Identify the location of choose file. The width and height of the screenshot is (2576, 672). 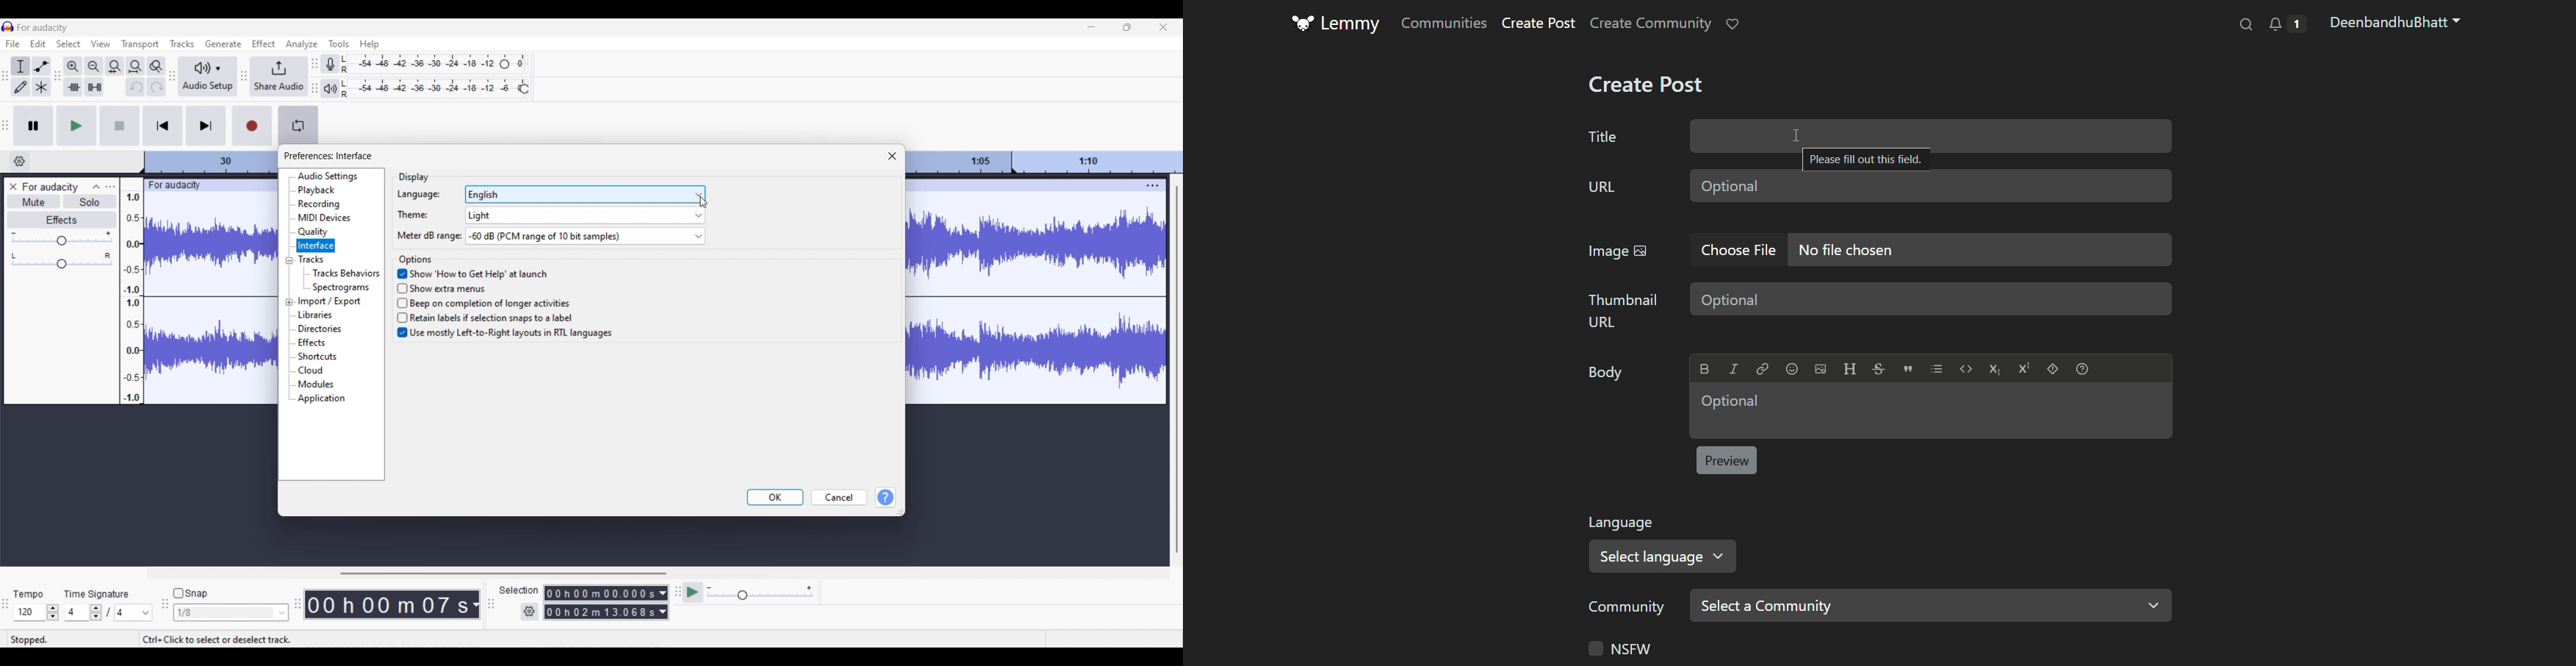
(1738, 248).